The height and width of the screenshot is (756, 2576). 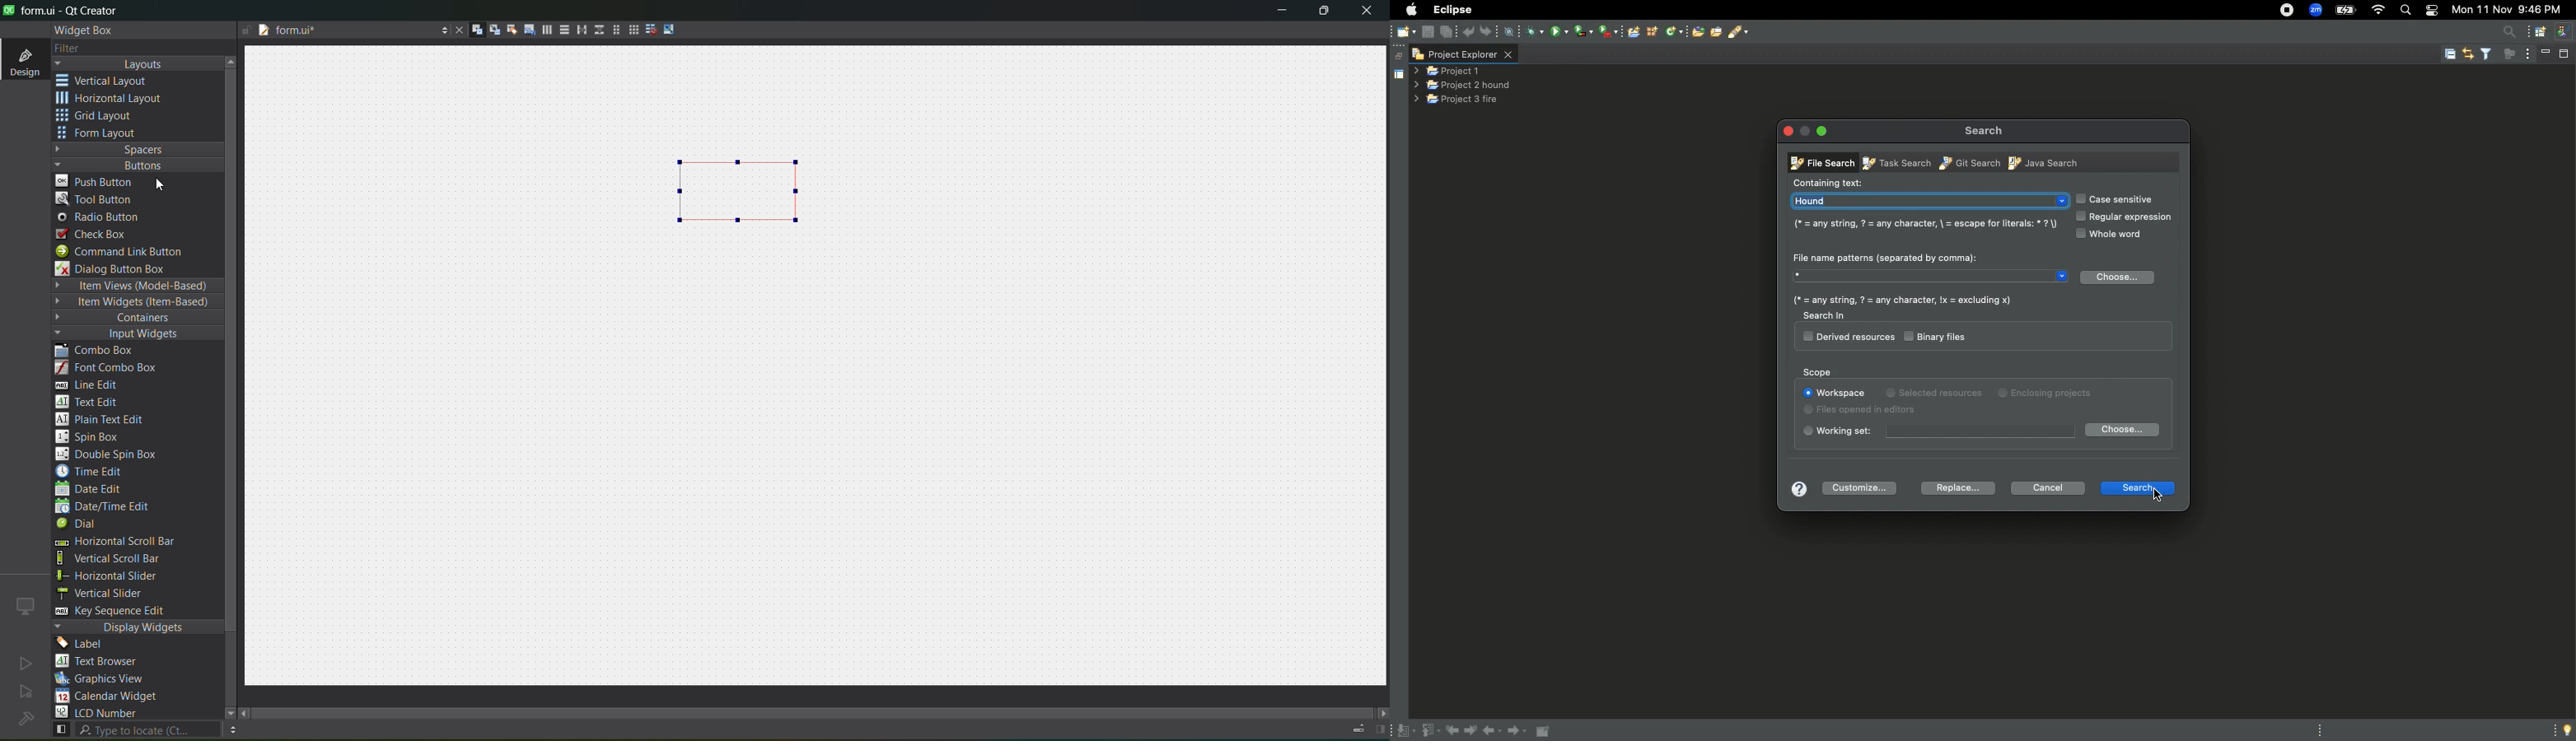 What do you see at coordinates (105, 351) in the screenshot?
I see `combo box` at bounding box center [105, 351].